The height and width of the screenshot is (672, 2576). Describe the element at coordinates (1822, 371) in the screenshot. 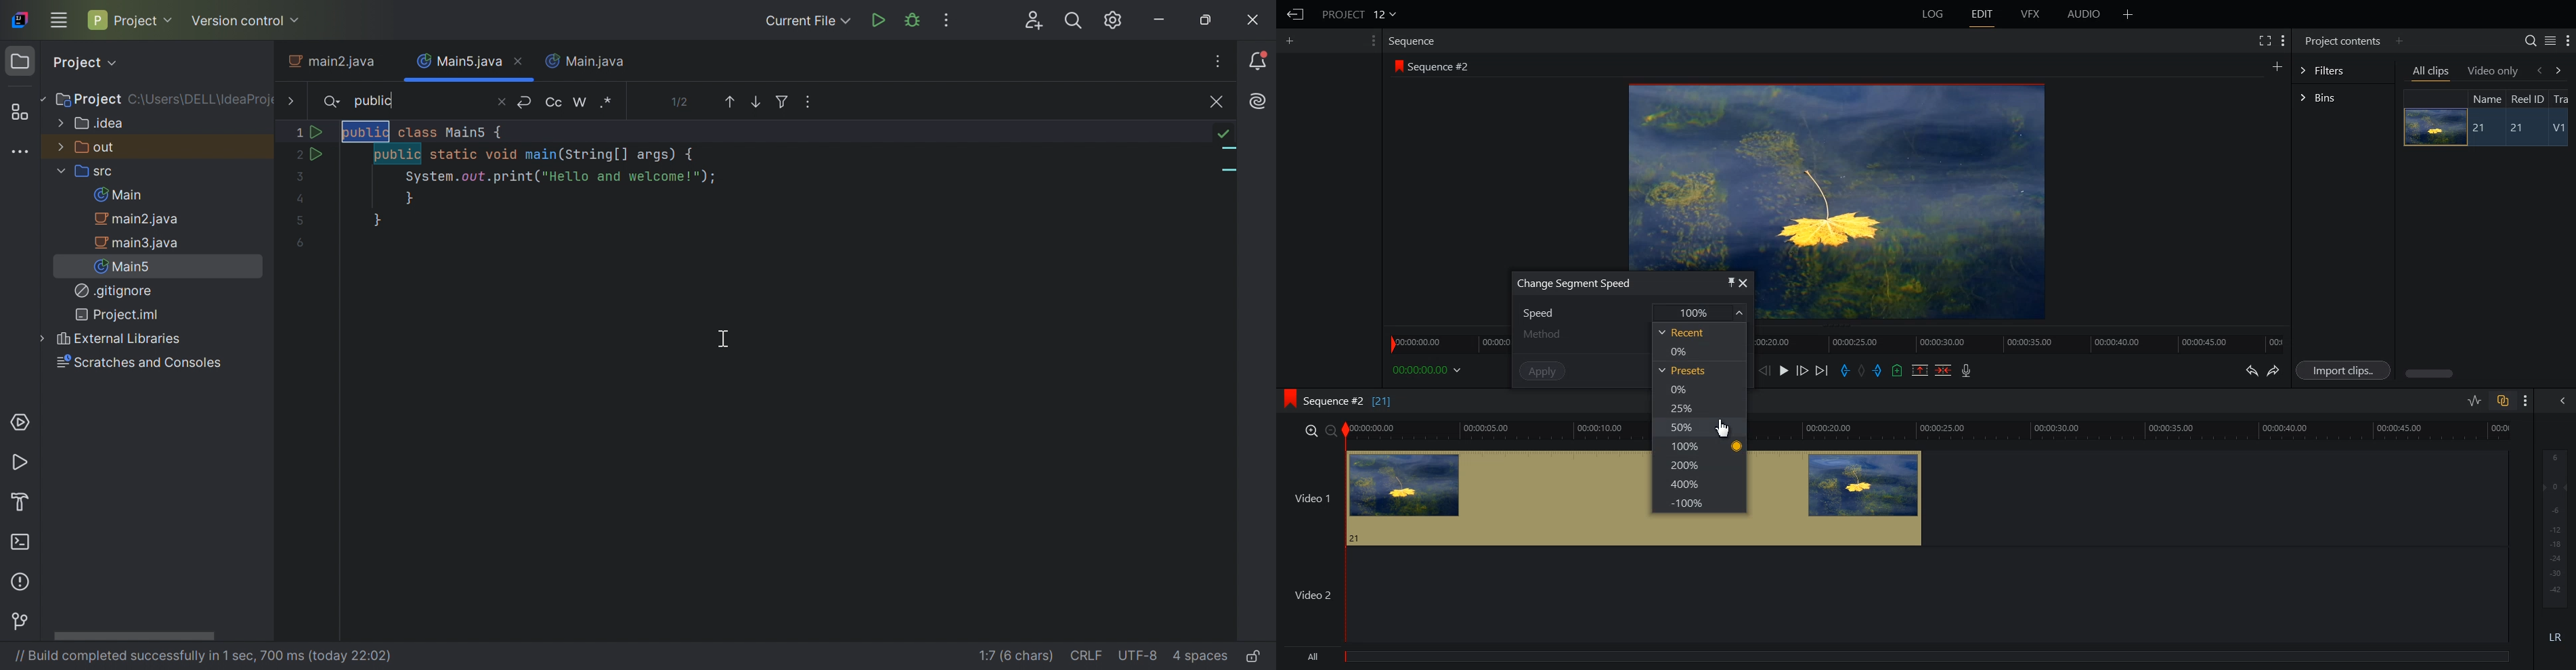

I see `Move forward` at that location.